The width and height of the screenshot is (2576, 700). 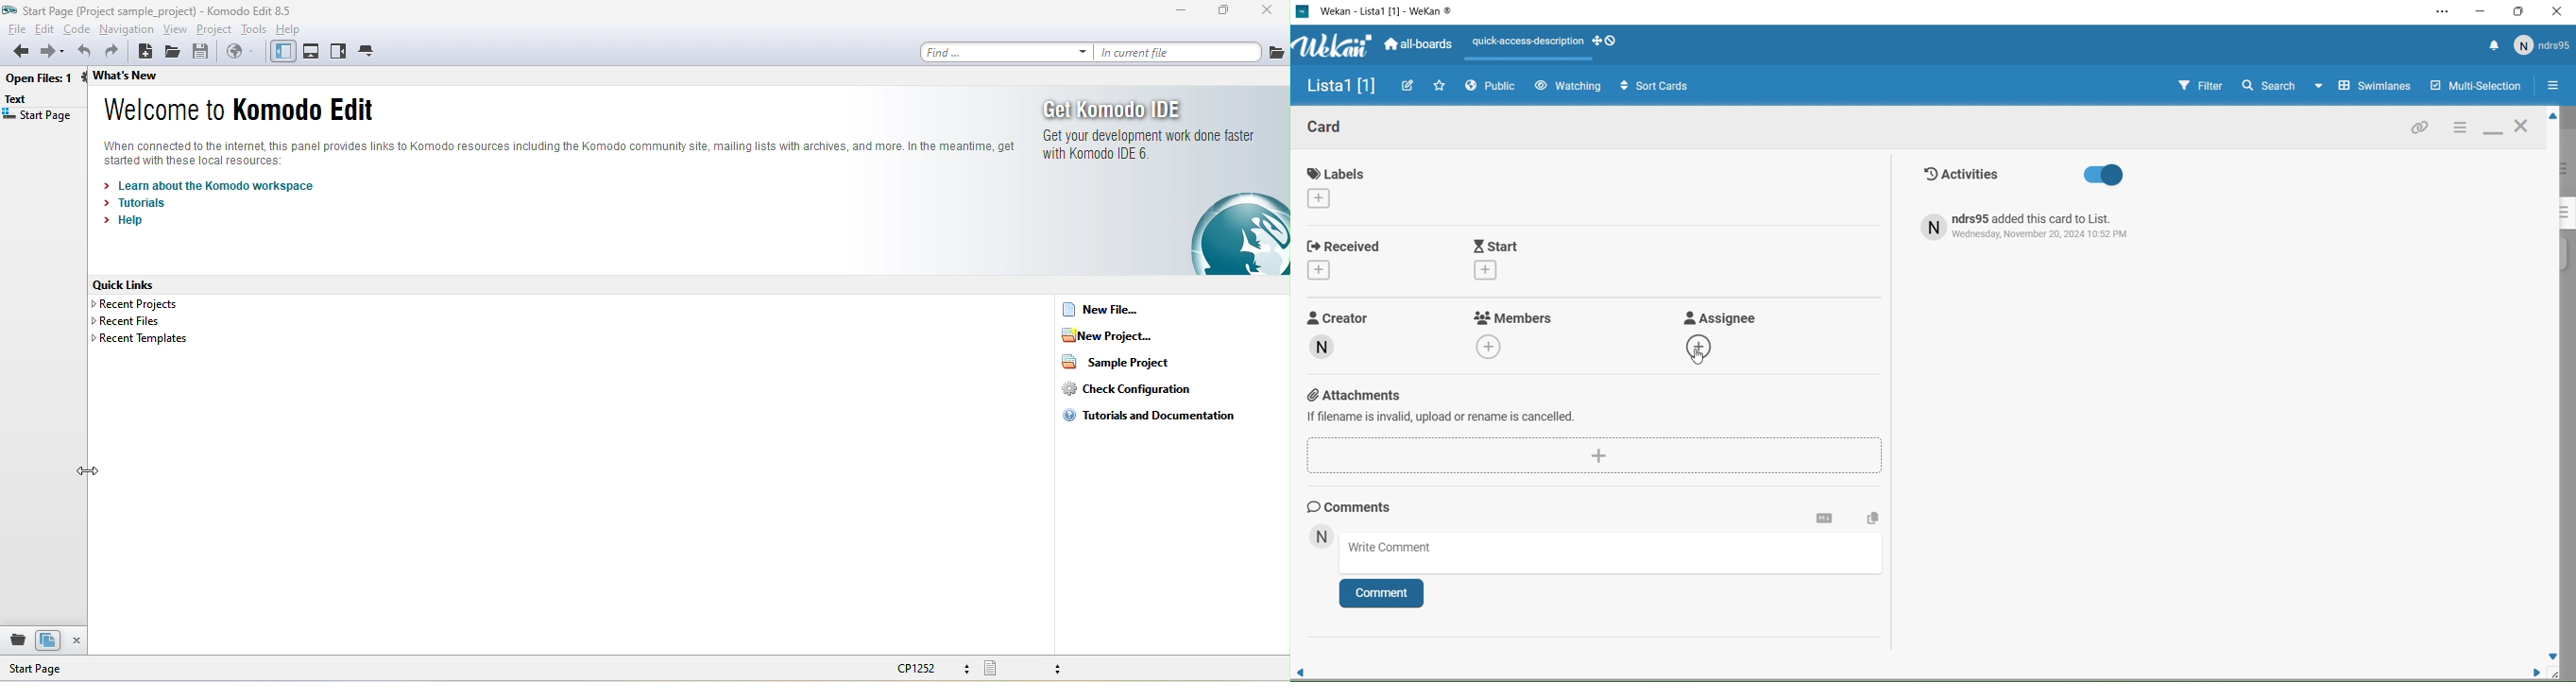 What do you see at coordinates (1115, 361) in the screenshot?
I see `sample project` at bounding box center [1115, 361].